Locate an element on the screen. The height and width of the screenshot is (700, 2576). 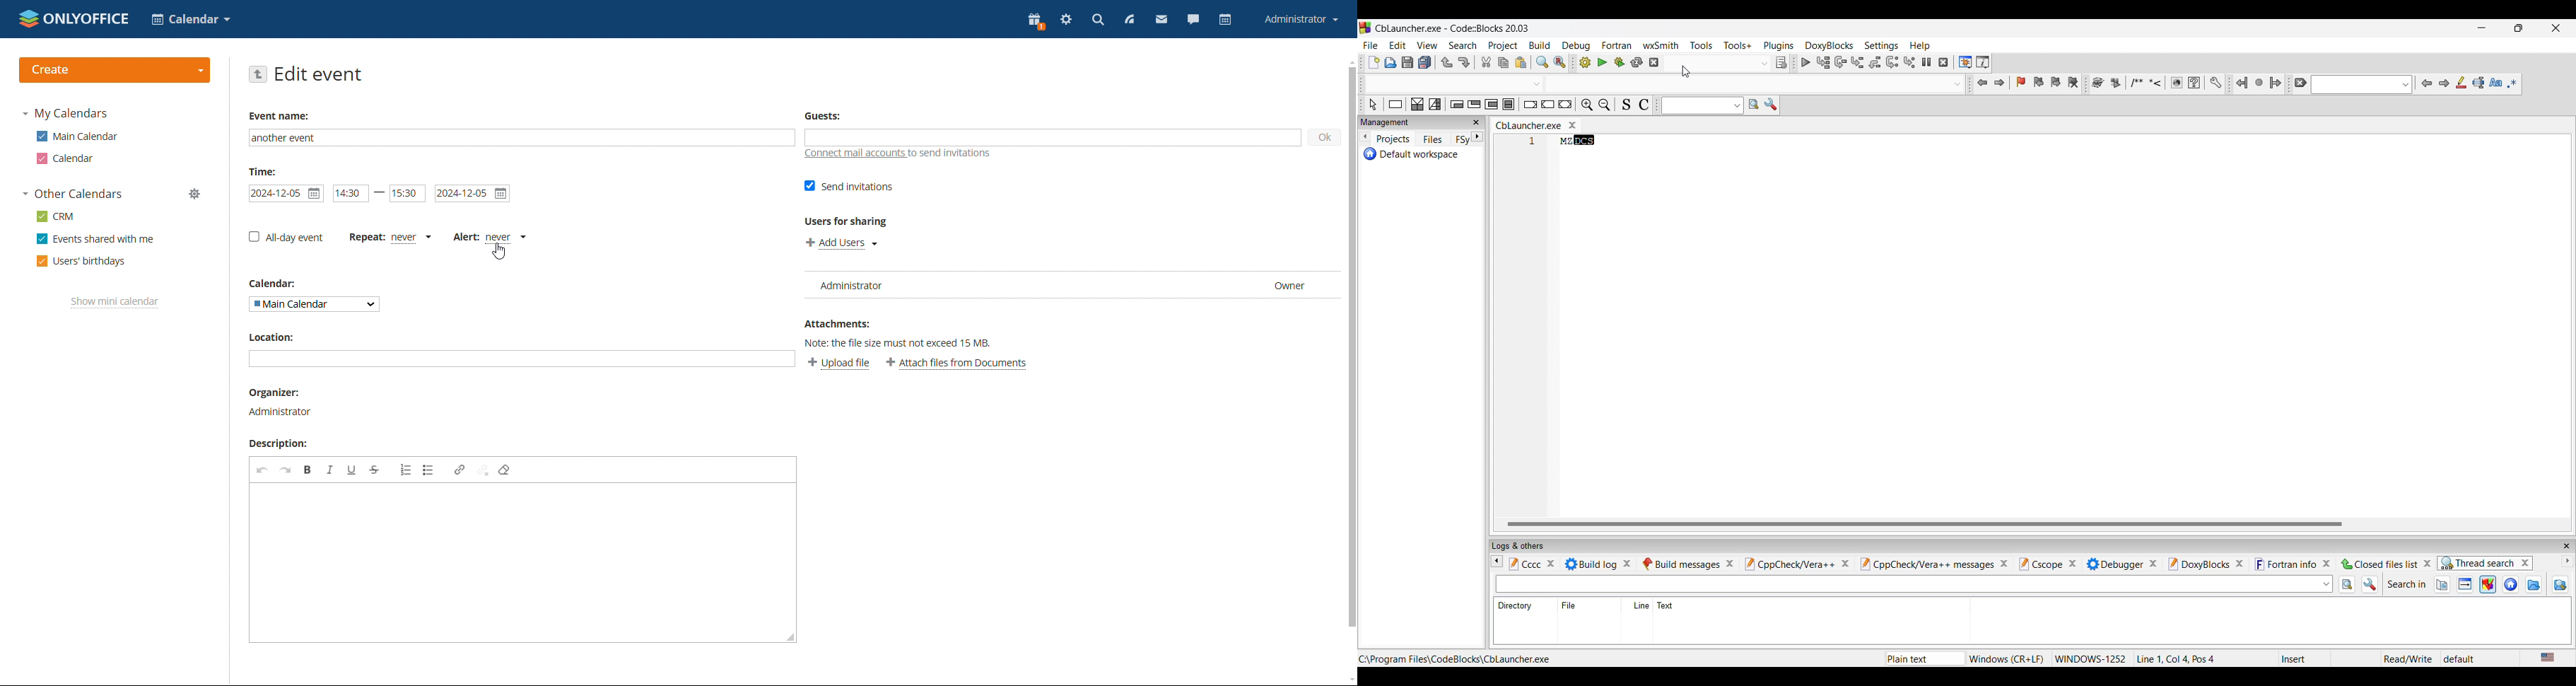
Build and Run is located at coordinates (1619, 62).